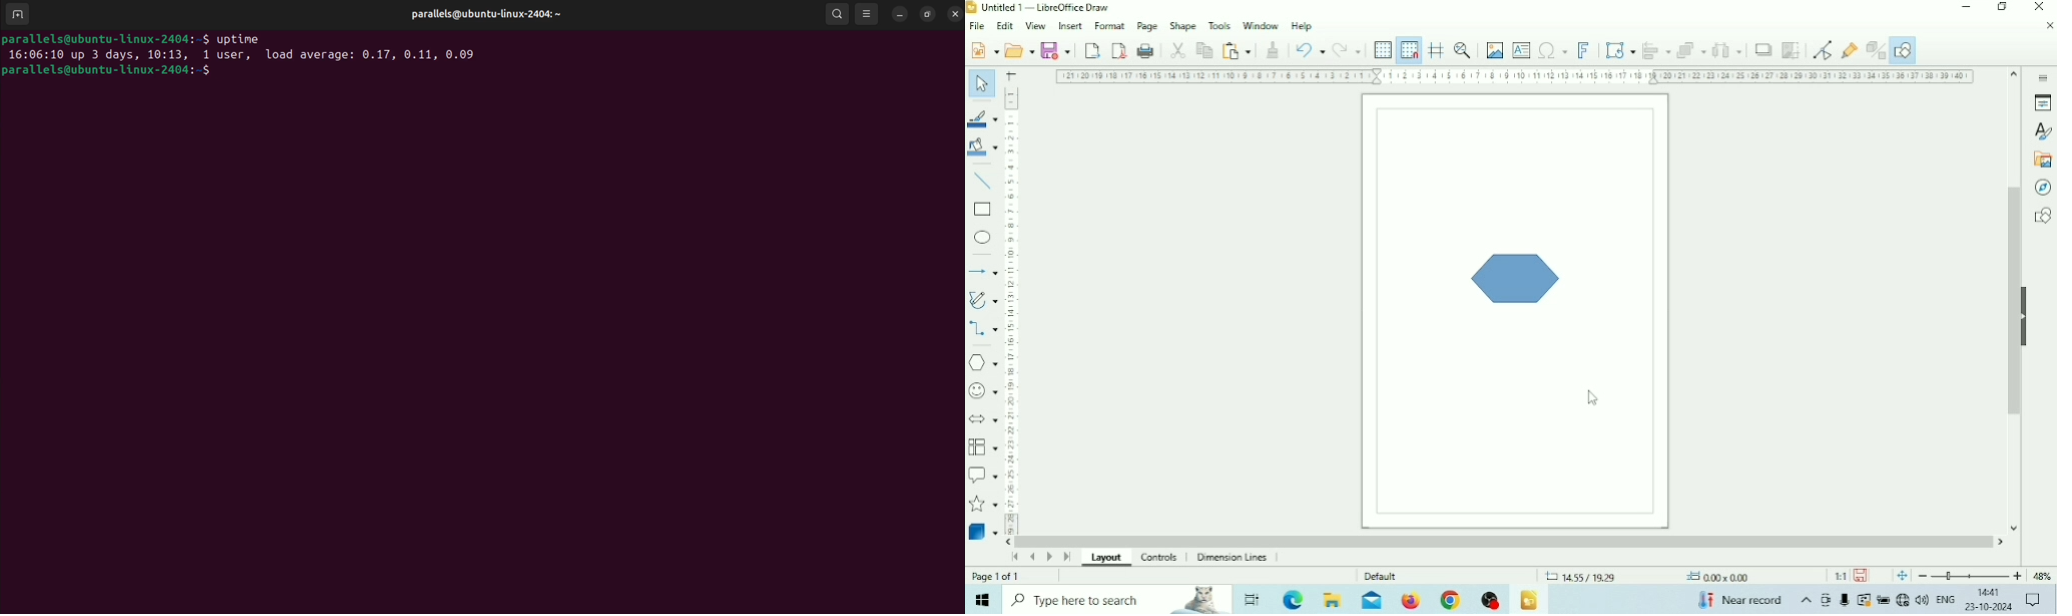 Image resolution: width=2072 pixels, height=616 pixels. What do you see at coordinates (1372, 600) in the screenshot?
I see `Mail` at bounding box center [1372, 600].